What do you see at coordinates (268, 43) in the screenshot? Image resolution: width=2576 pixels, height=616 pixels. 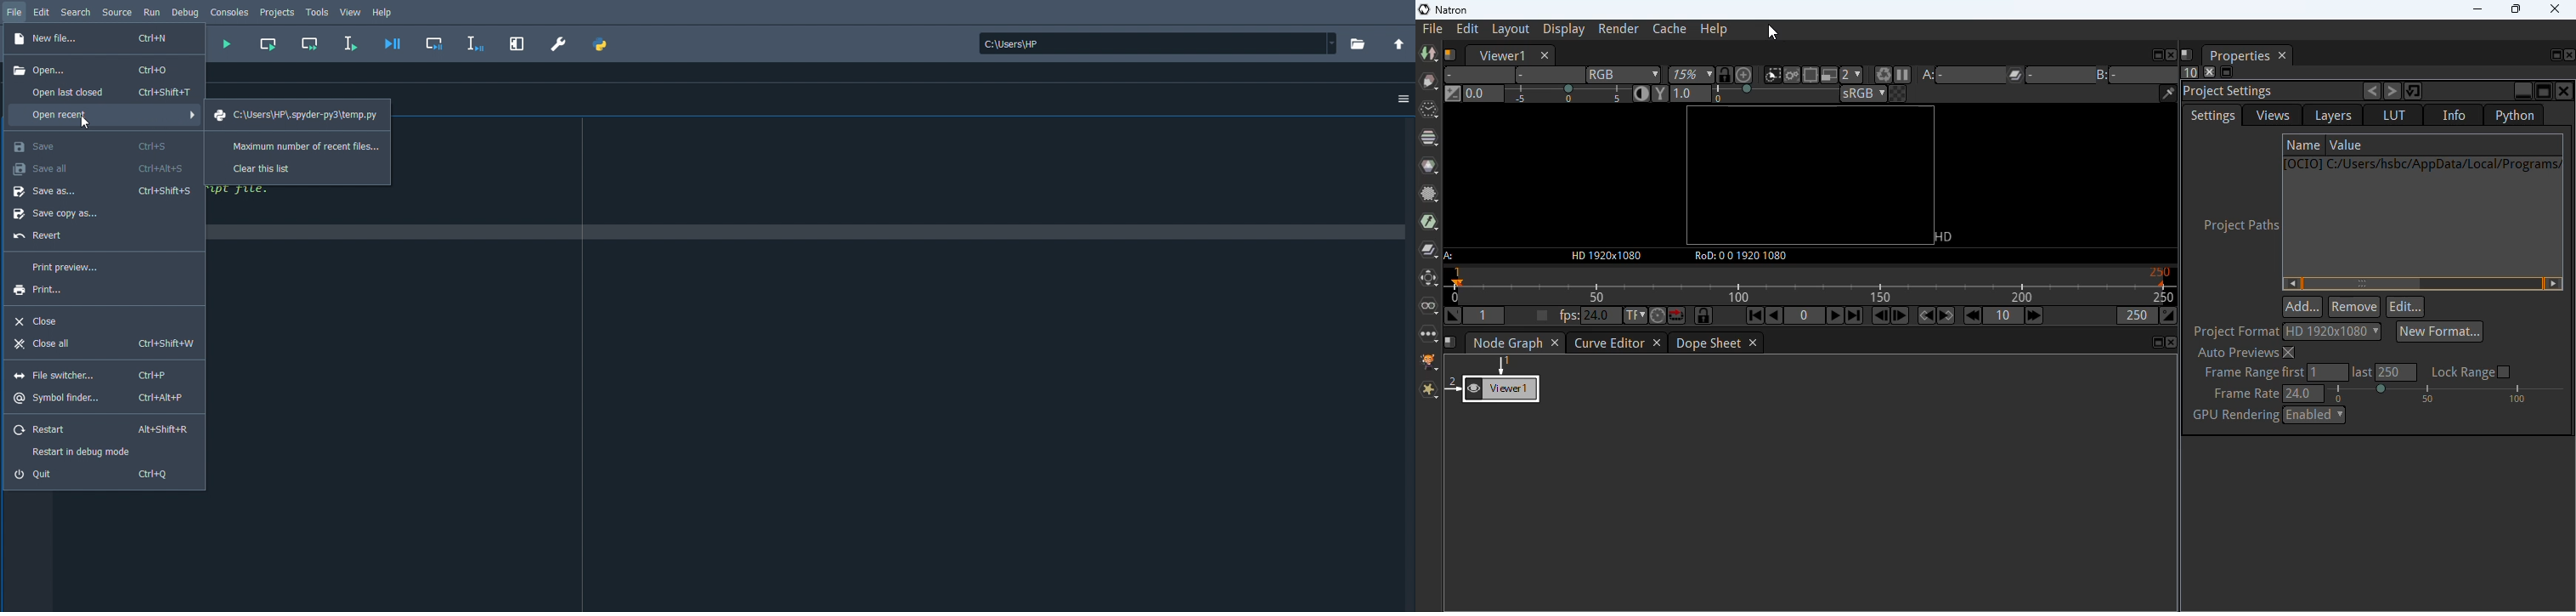 I see `Run current cell` at bounding box center [268, 43].